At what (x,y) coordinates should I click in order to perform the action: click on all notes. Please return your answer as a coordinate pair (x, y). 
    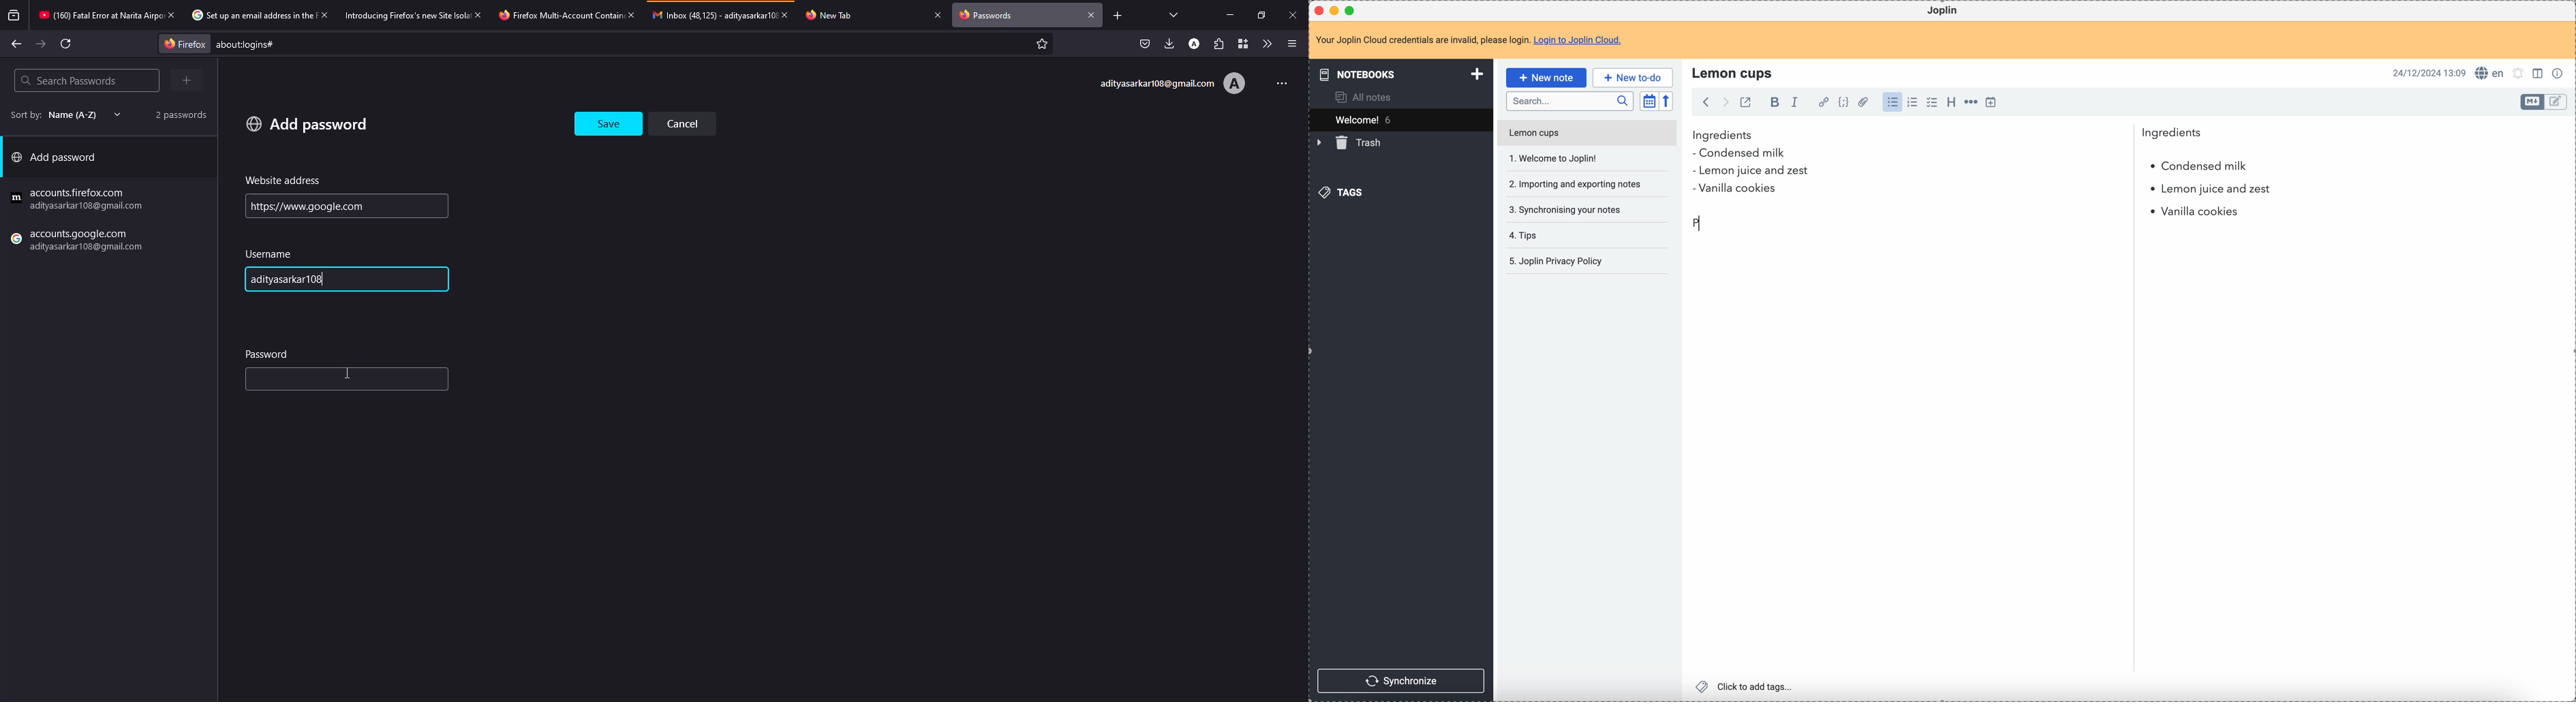
    Looking at the image, I should click on (1367, 96).